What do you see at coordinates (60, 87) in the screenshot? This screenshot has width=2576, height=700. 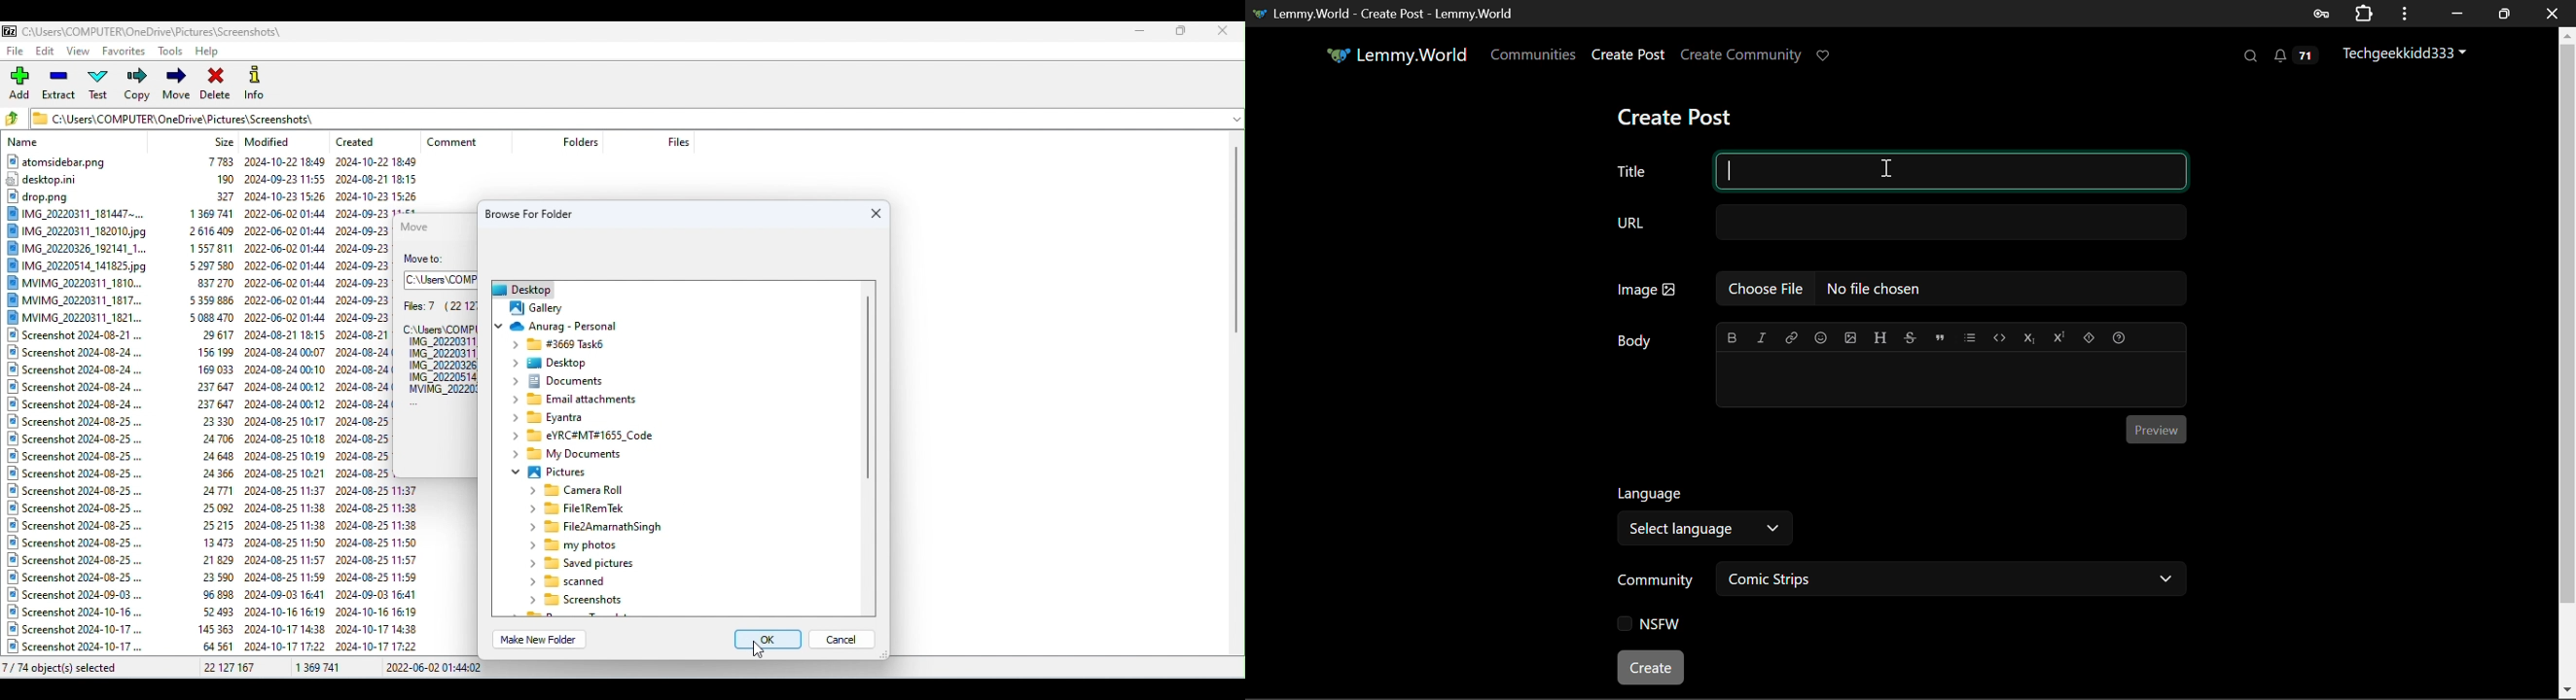 I see `Extract` at bounding box center [60, 87].